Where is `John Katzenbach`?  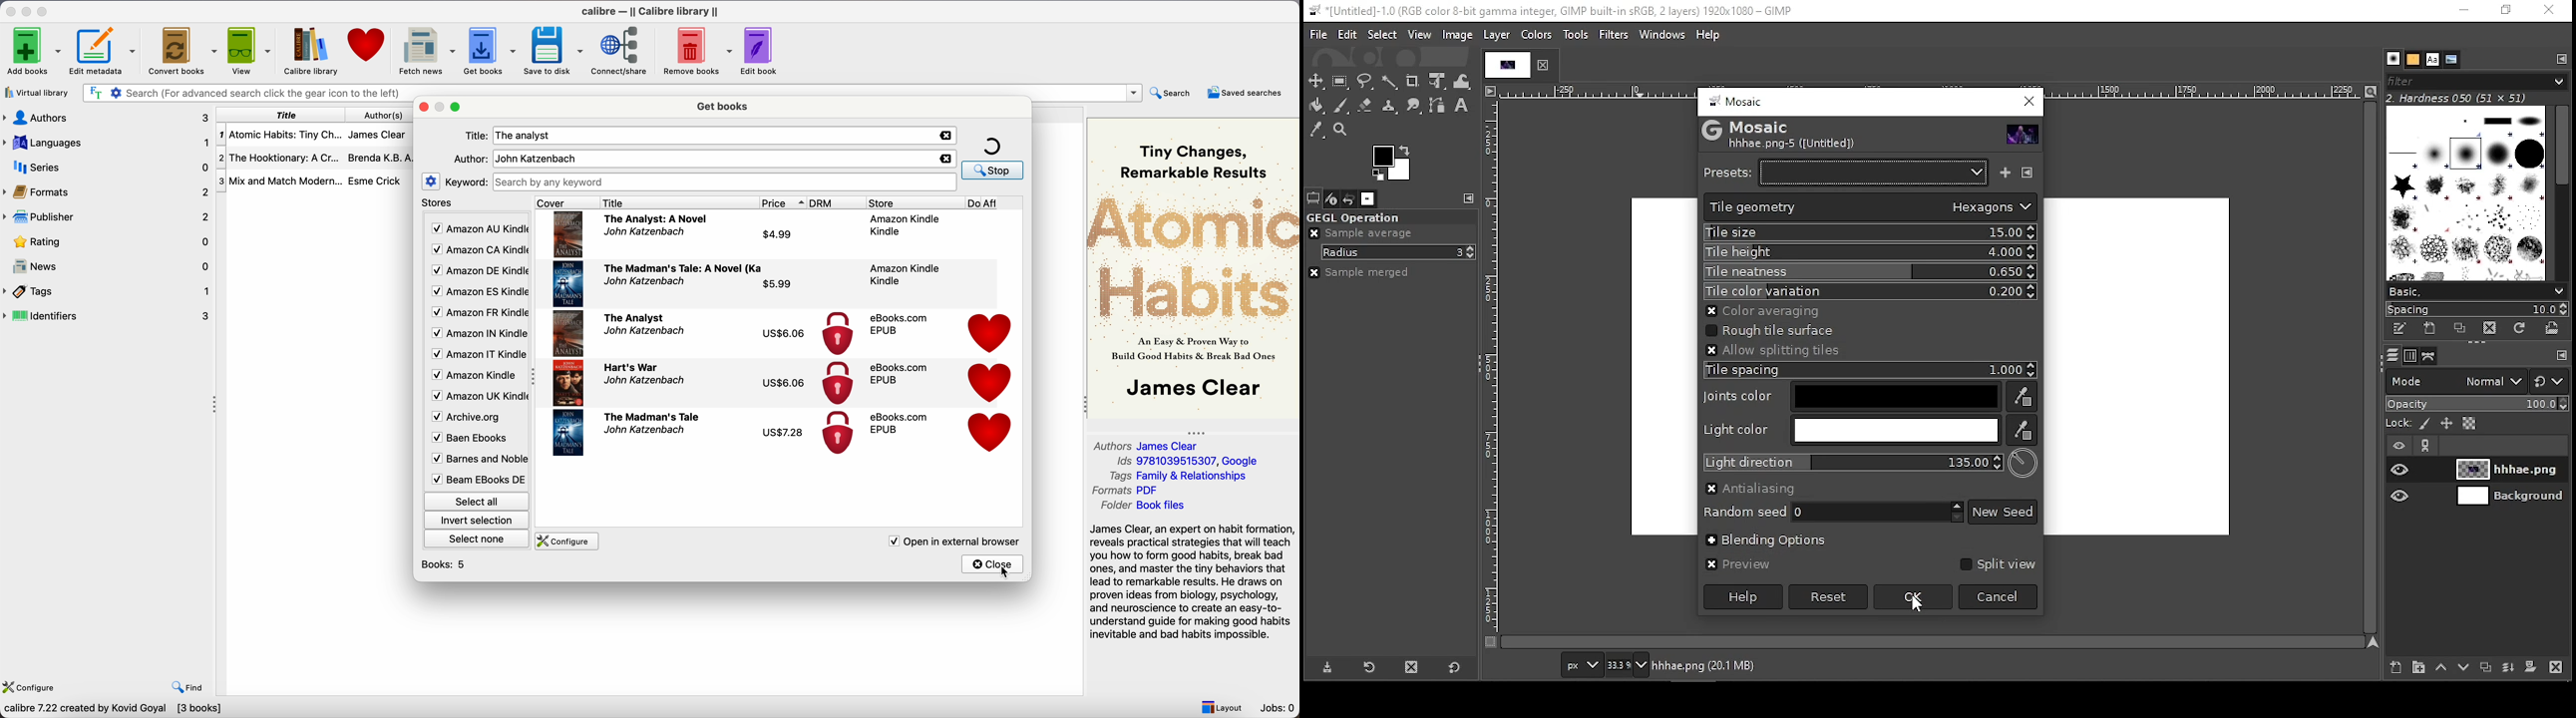 John Katzenbach is located at coordinates (645, 430).